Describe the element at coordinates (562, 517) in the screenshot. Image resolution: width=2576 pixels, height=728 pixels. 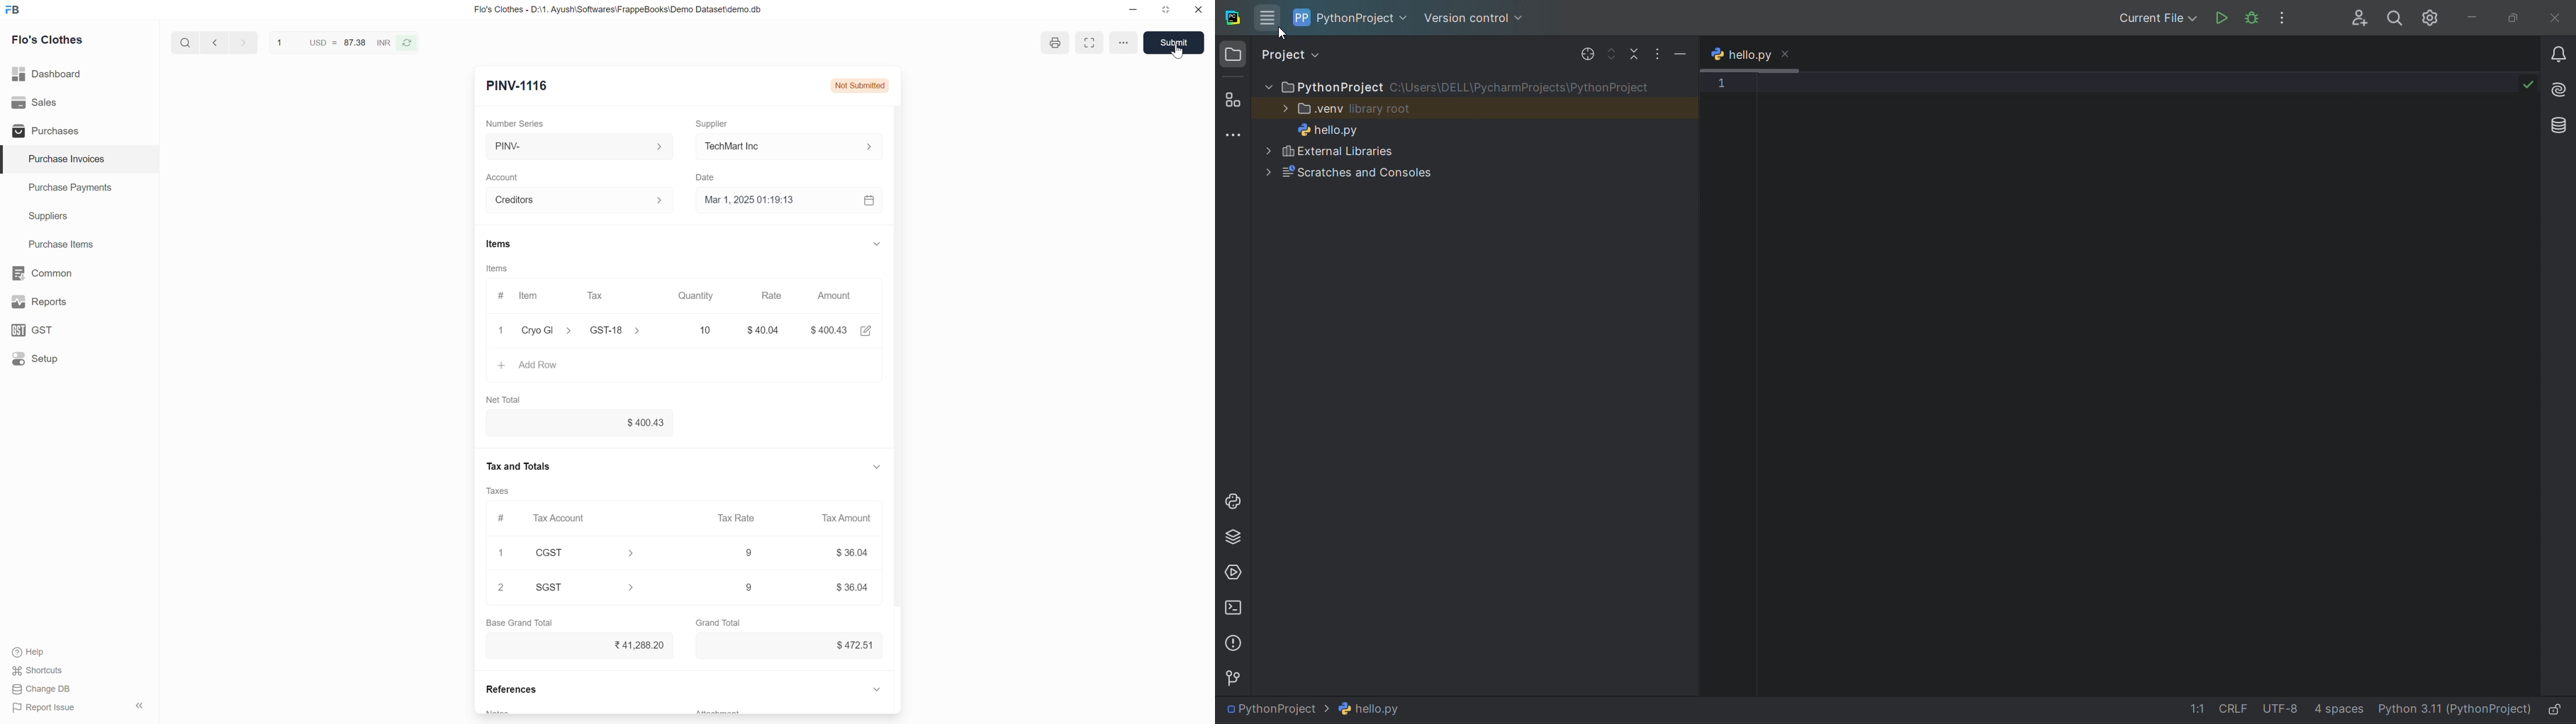
I see `Tax Account` at that location.